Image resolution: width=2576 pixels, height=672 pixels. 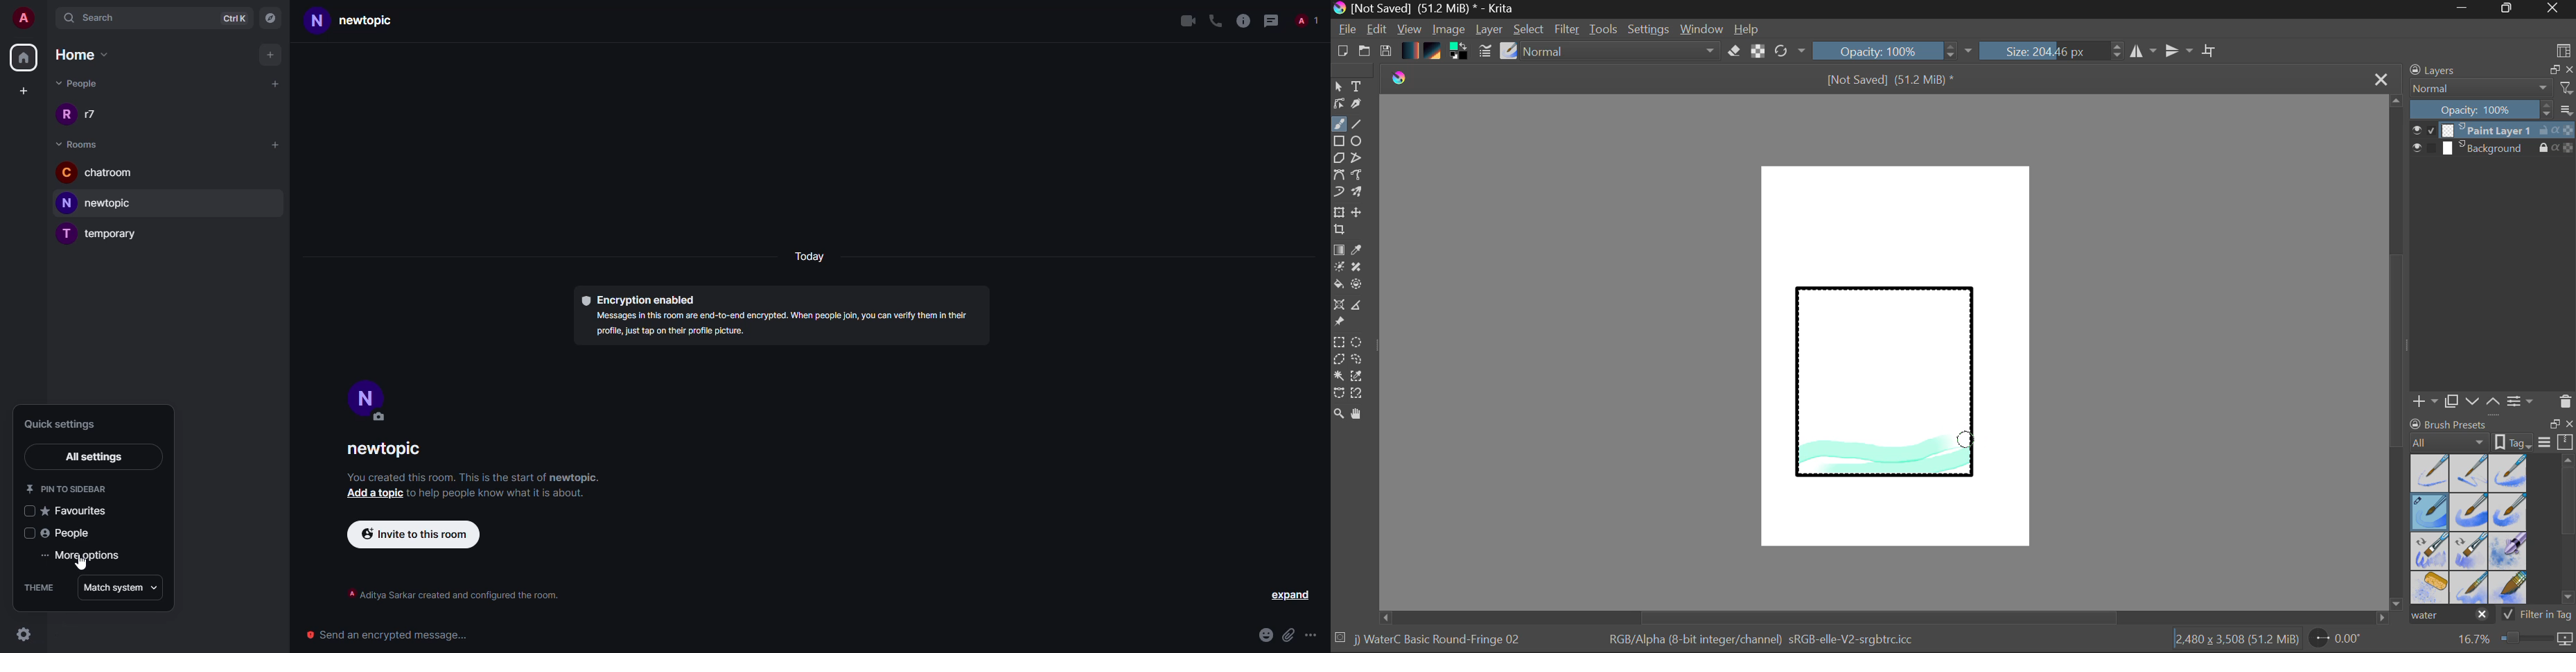 I want to click on encryption enabled, so click(x=642, y=299).